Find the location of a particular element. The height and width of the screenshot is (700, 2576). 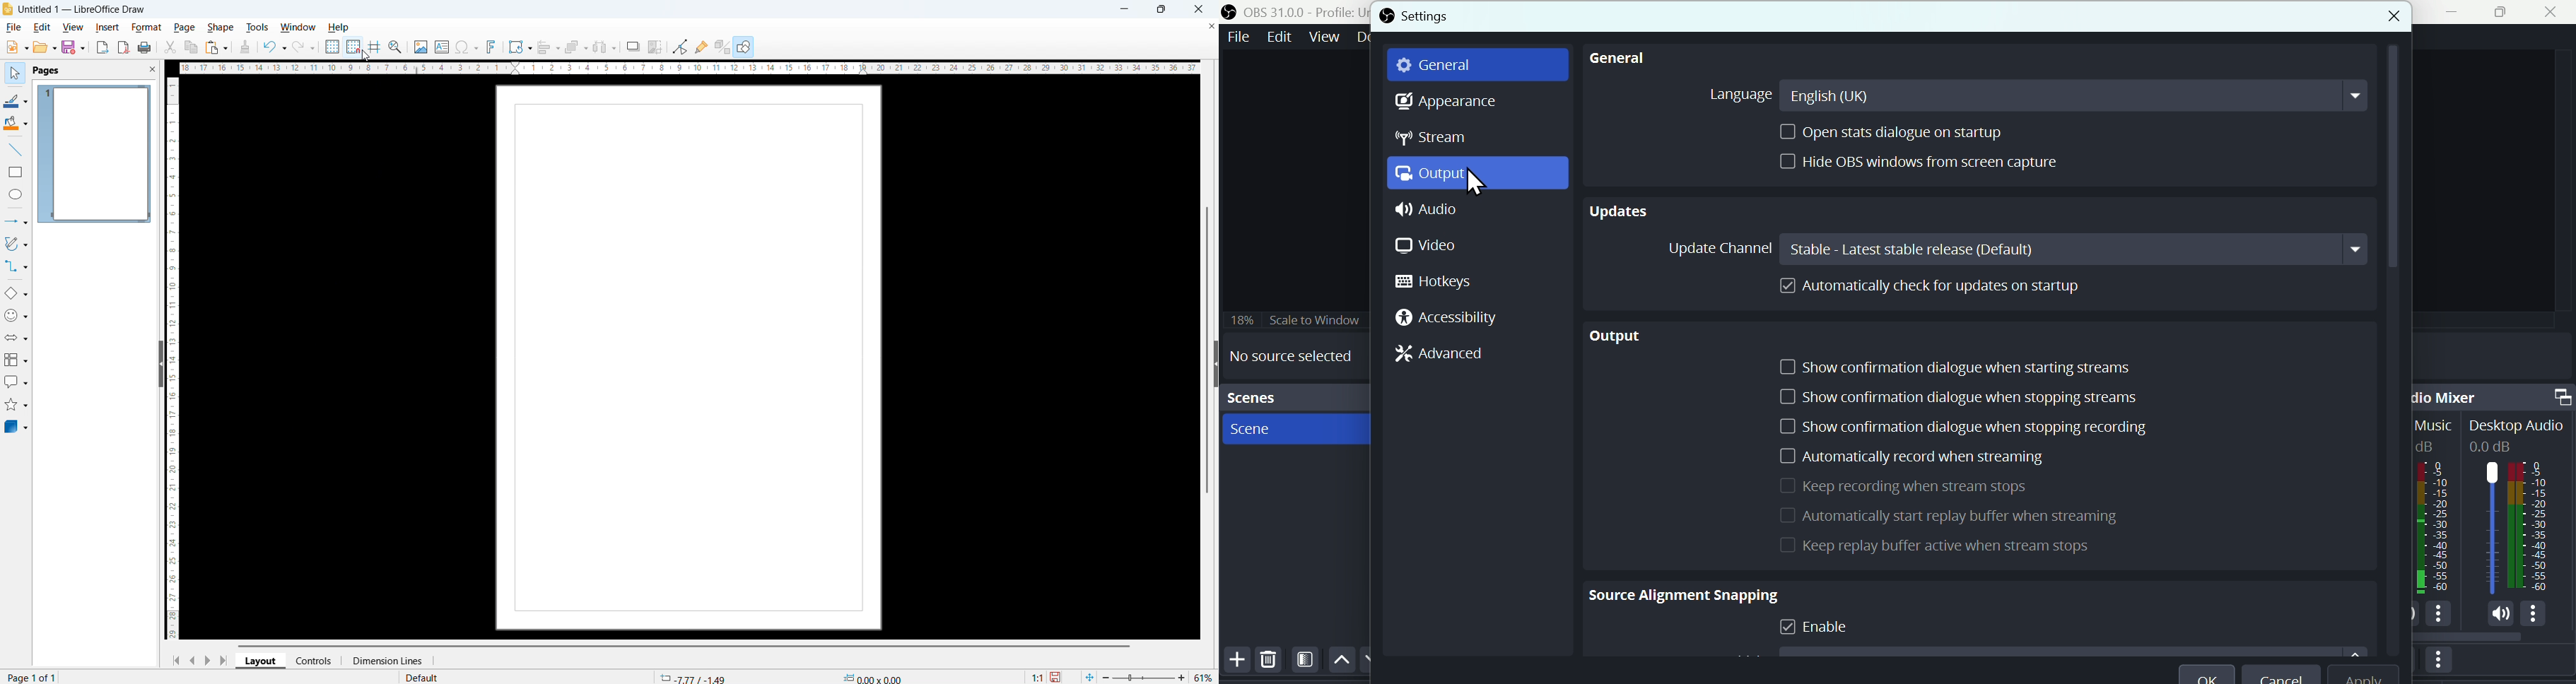

Shape  is located at coordinates (220, 27).